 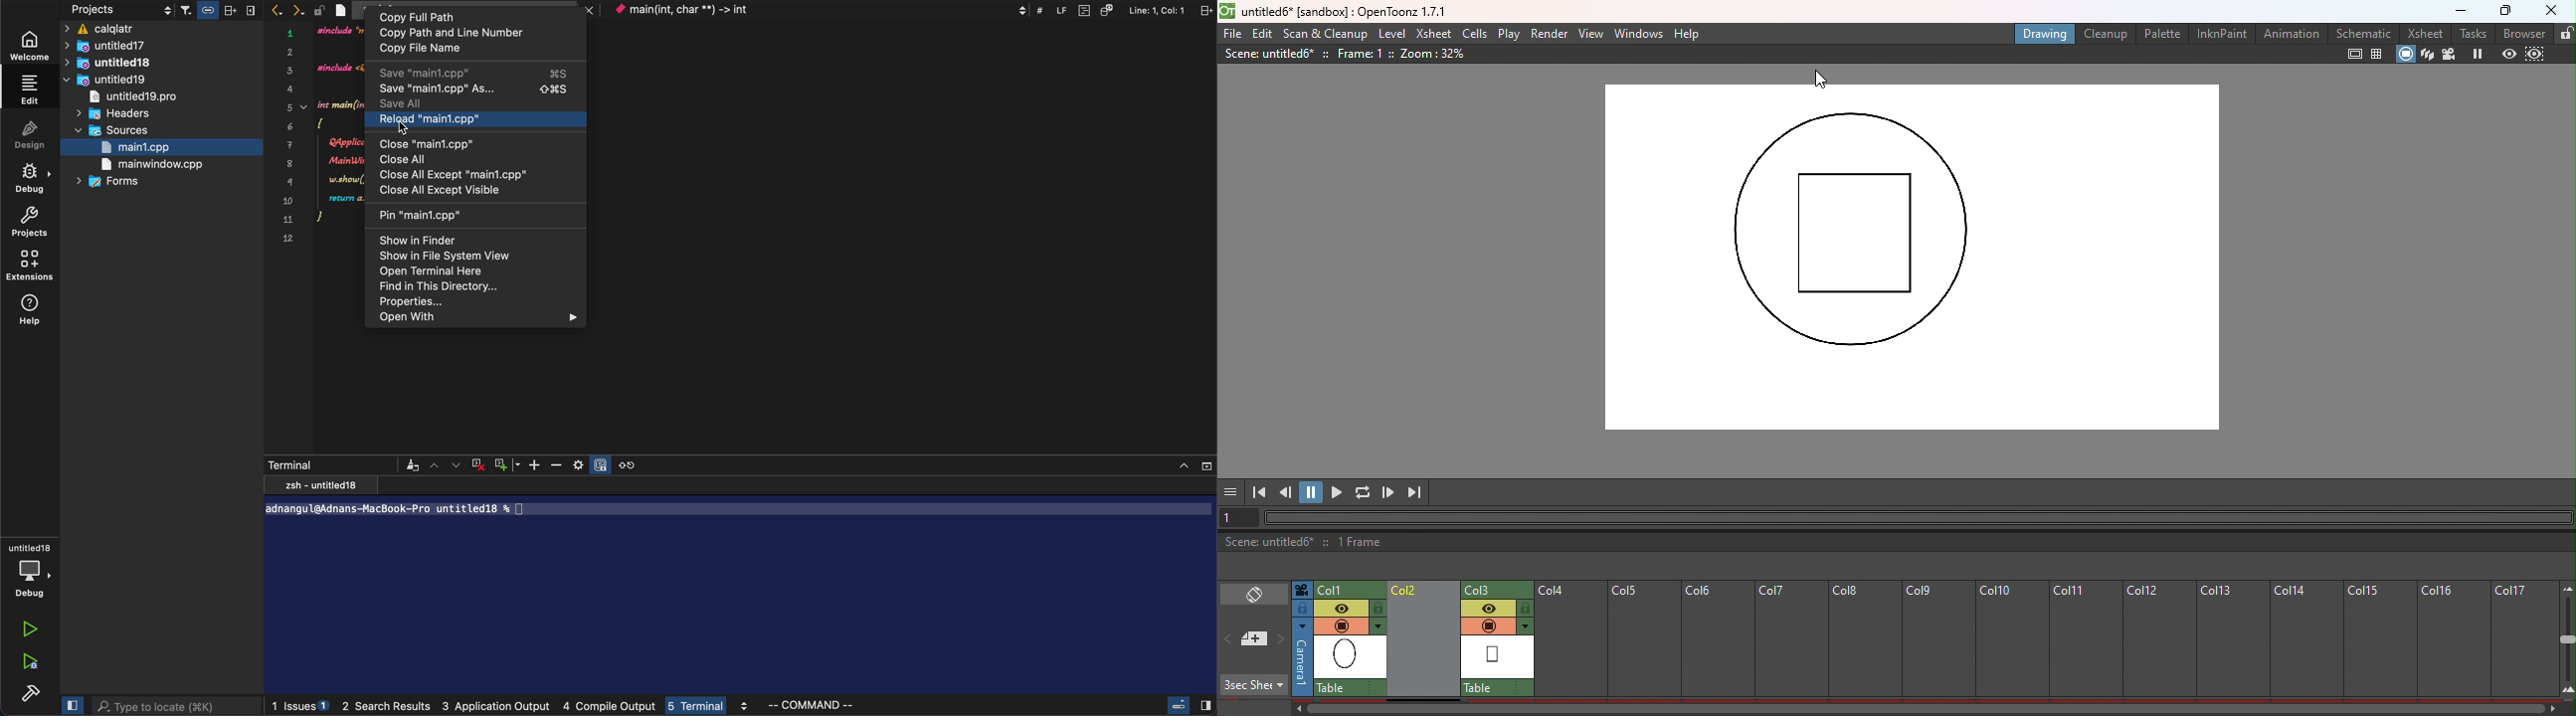 What do you see at coordinates (221, 10) in the screenshot?
I see `filter` at bounding box center [221, 10].